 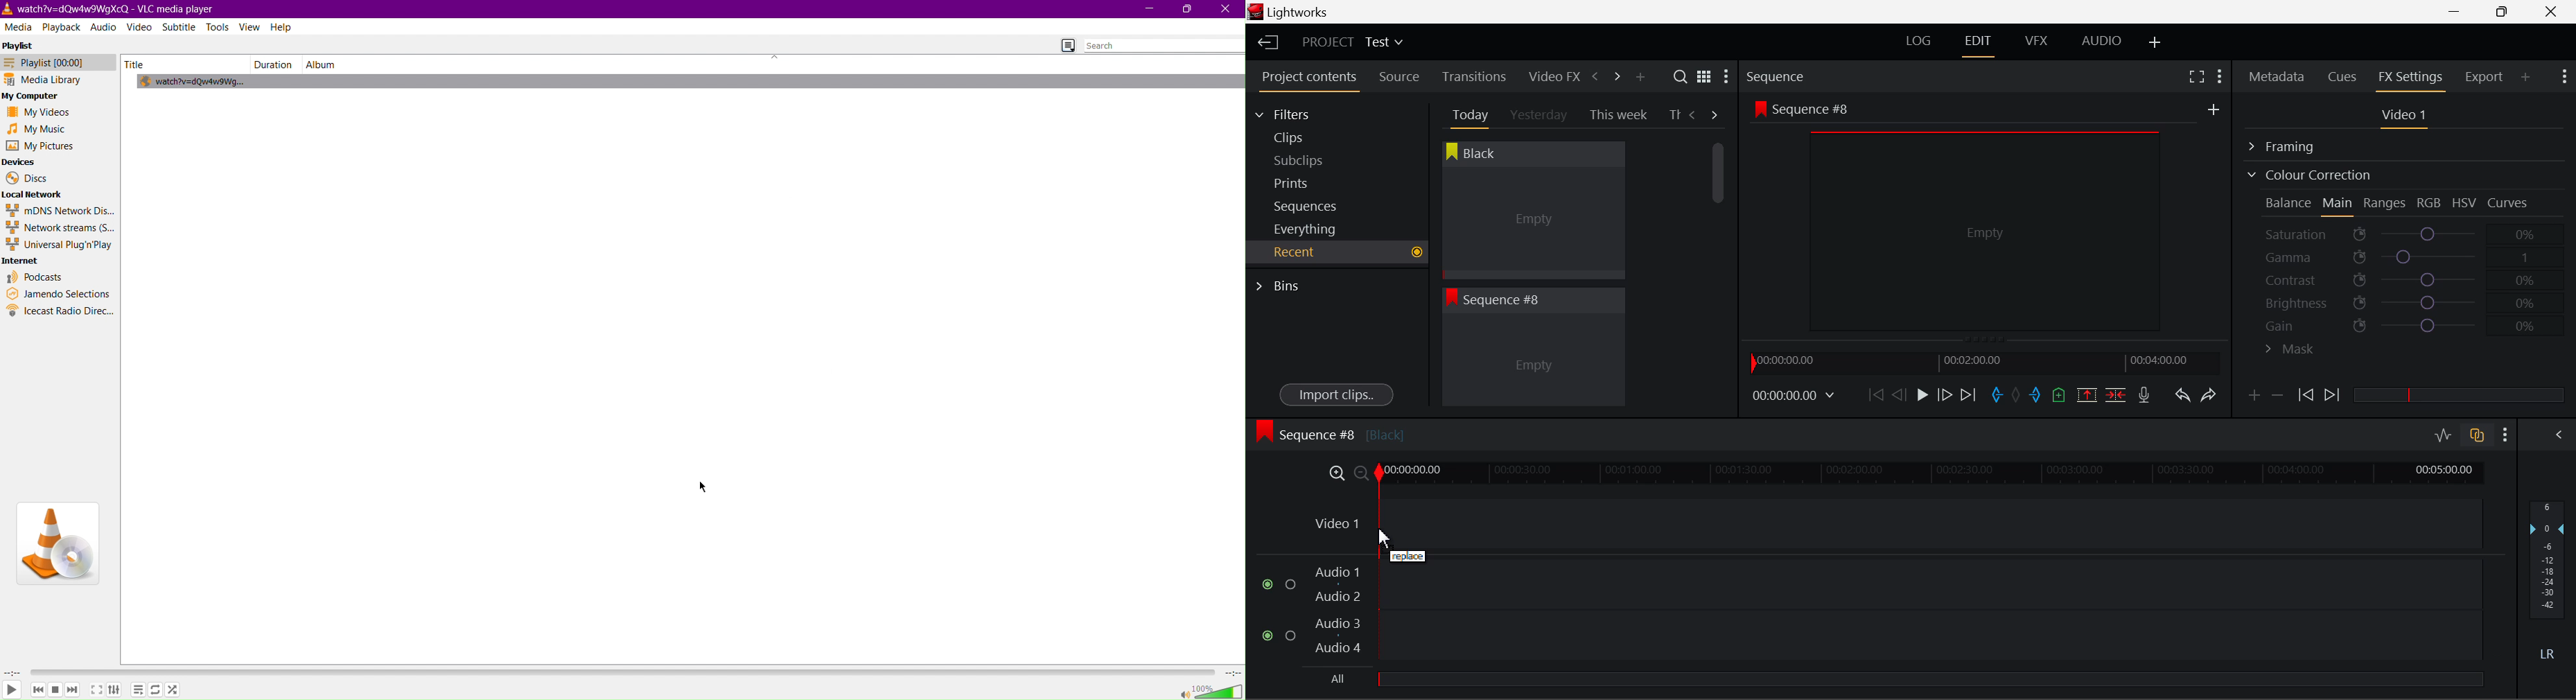 I want to click on Contrast, so click(x=2406, y=279).